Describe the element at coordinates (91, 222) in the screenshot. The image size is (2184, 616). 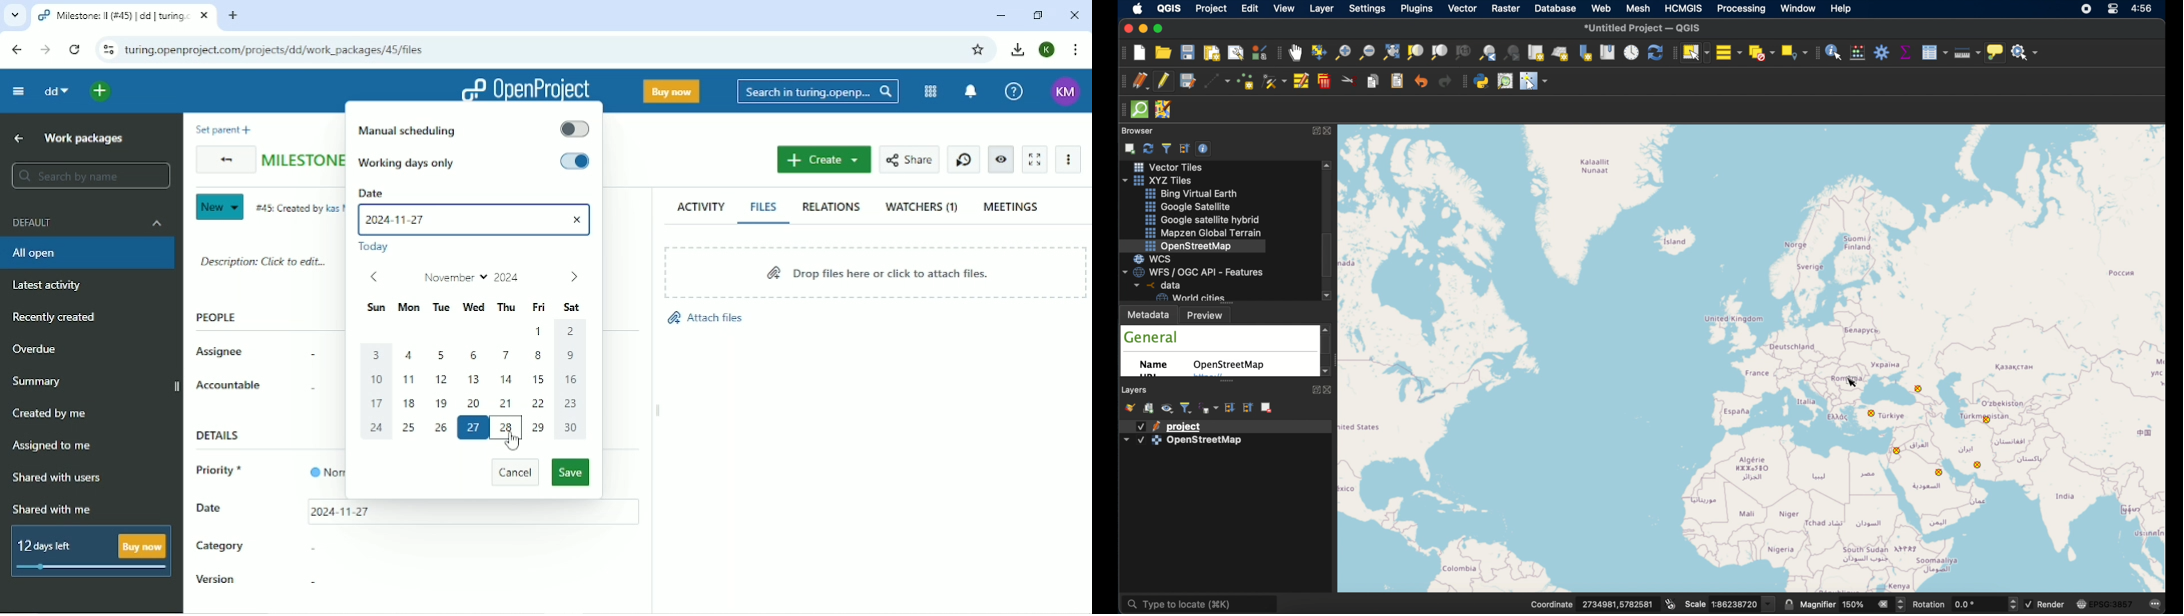
I see `Default` at that location.